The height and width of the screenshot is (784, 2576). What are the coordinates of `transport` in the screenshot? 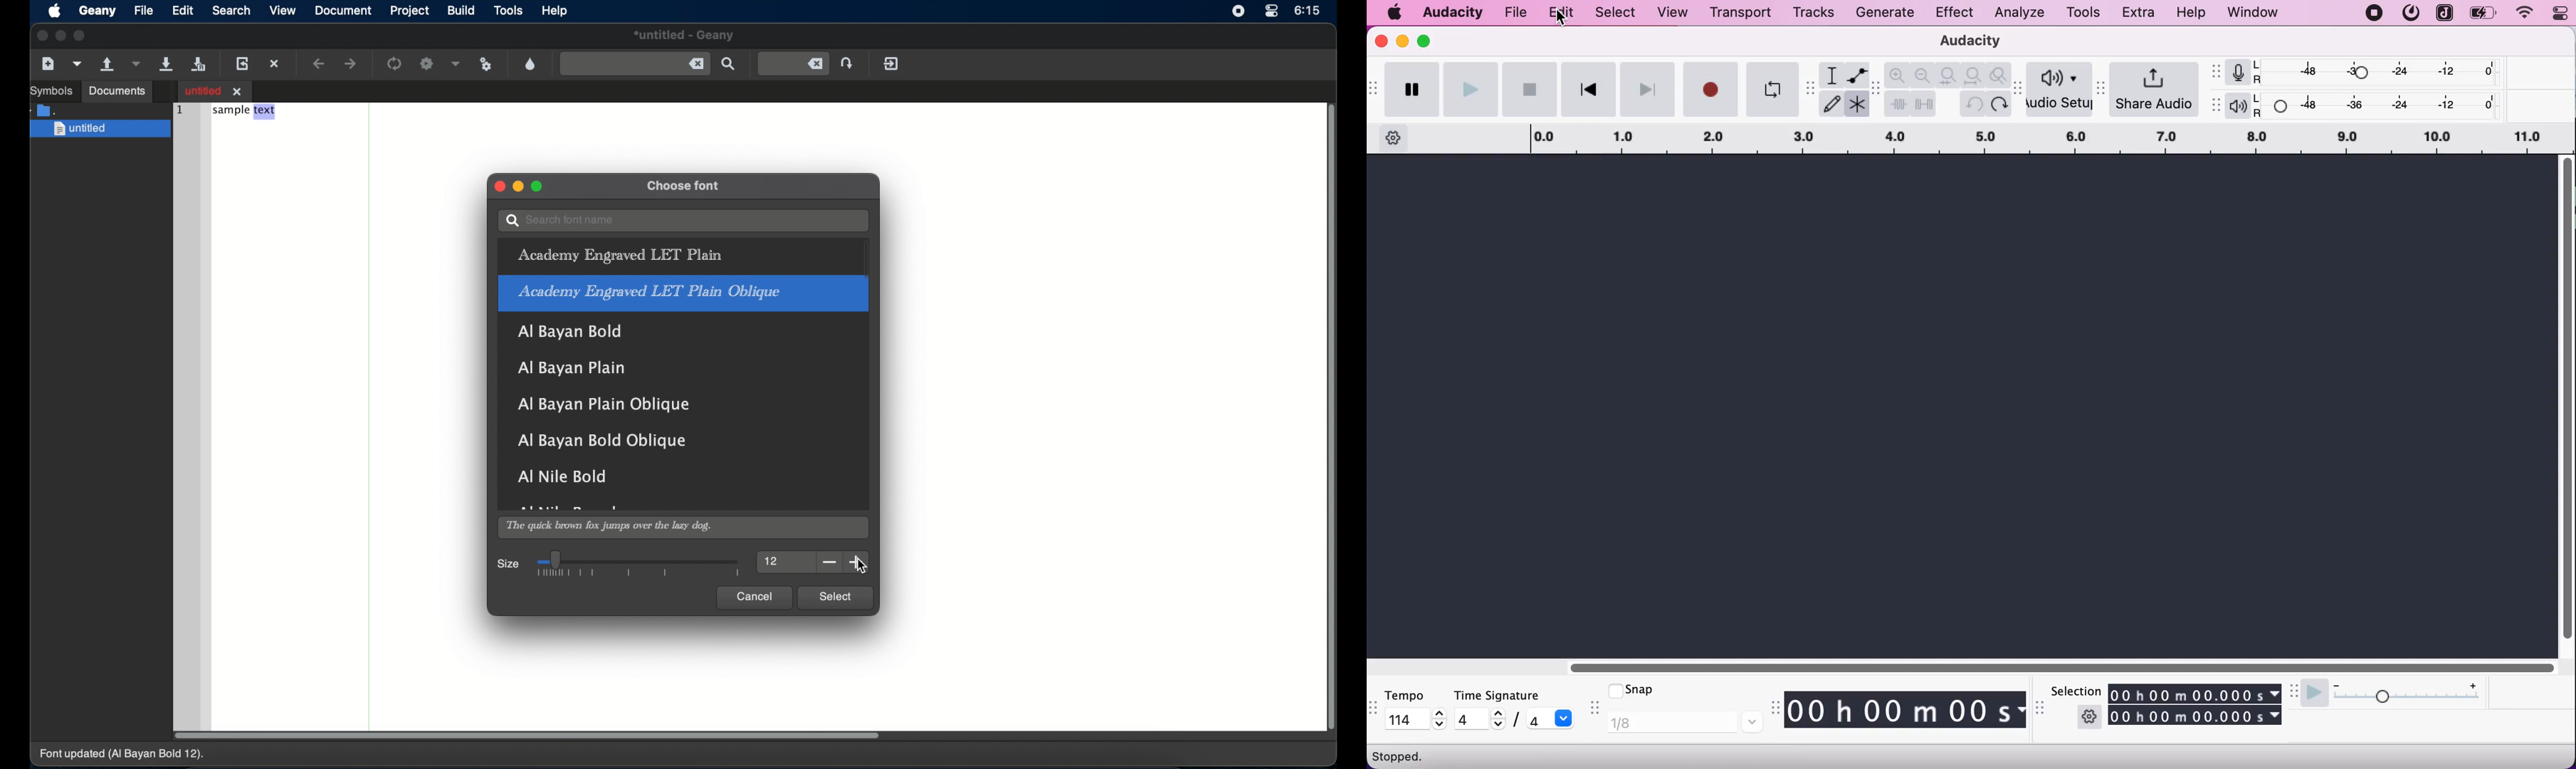 It's located at (1738, 13).